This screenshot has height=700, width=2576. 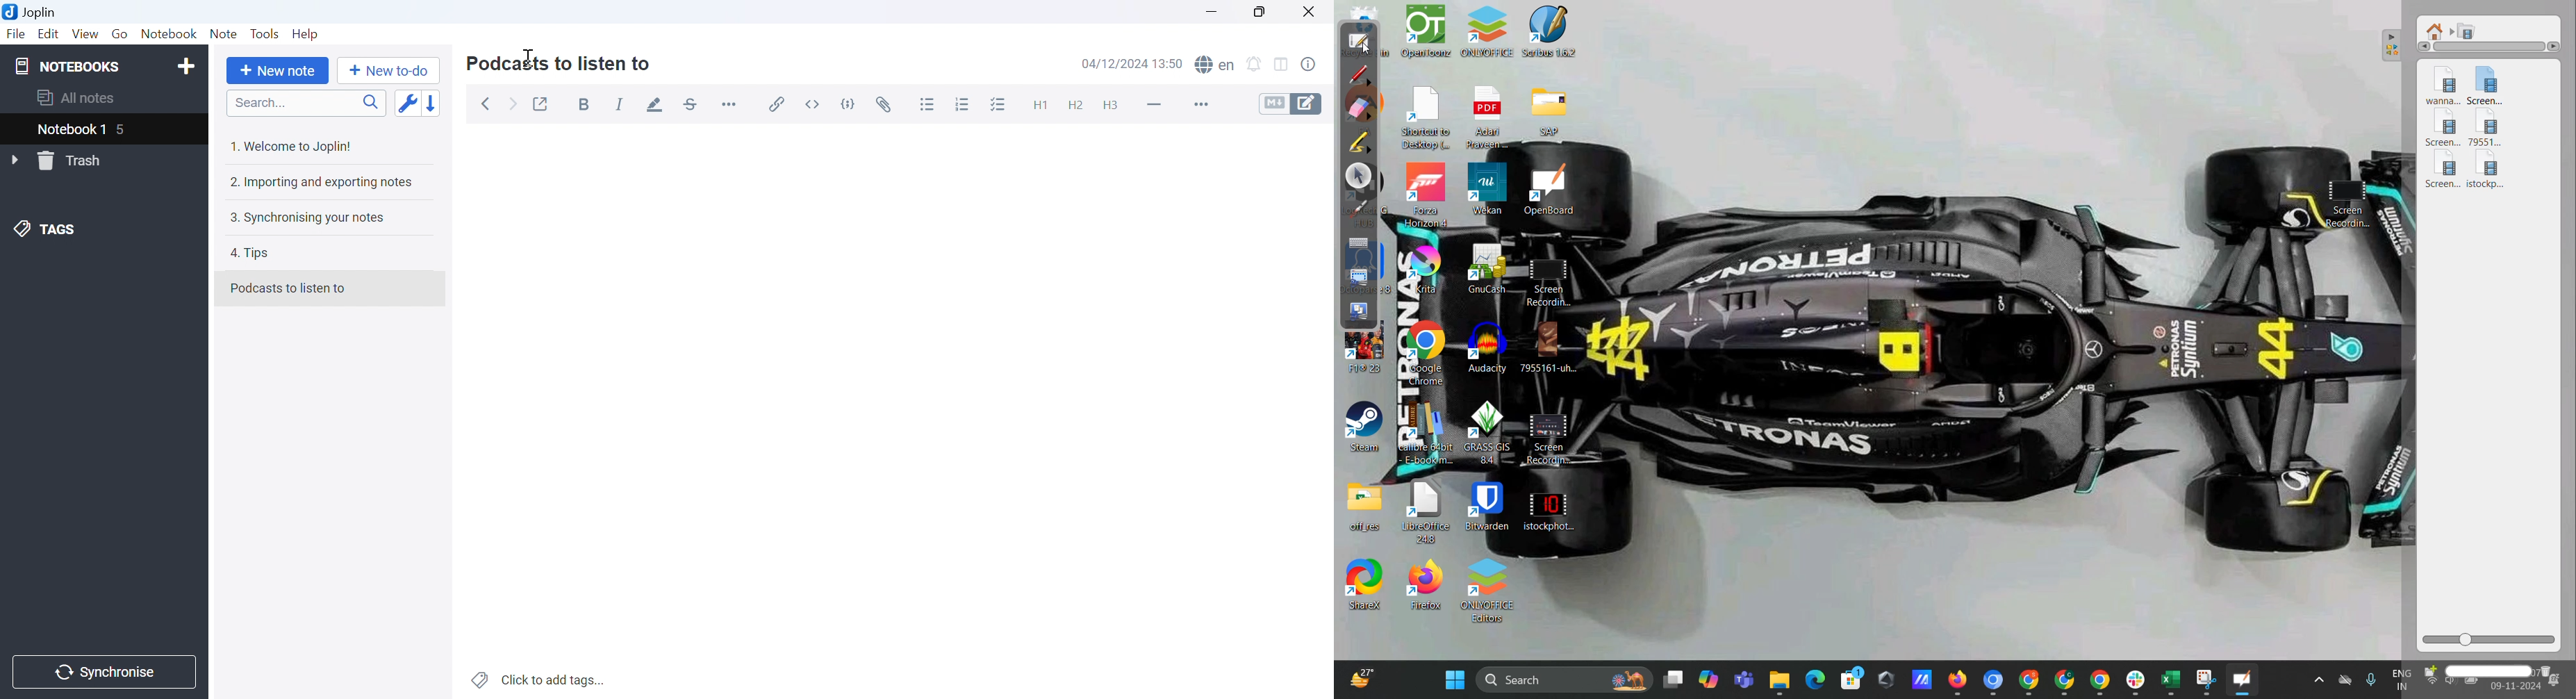 I want to click on 4. Tips, so click(x=255, y=254).